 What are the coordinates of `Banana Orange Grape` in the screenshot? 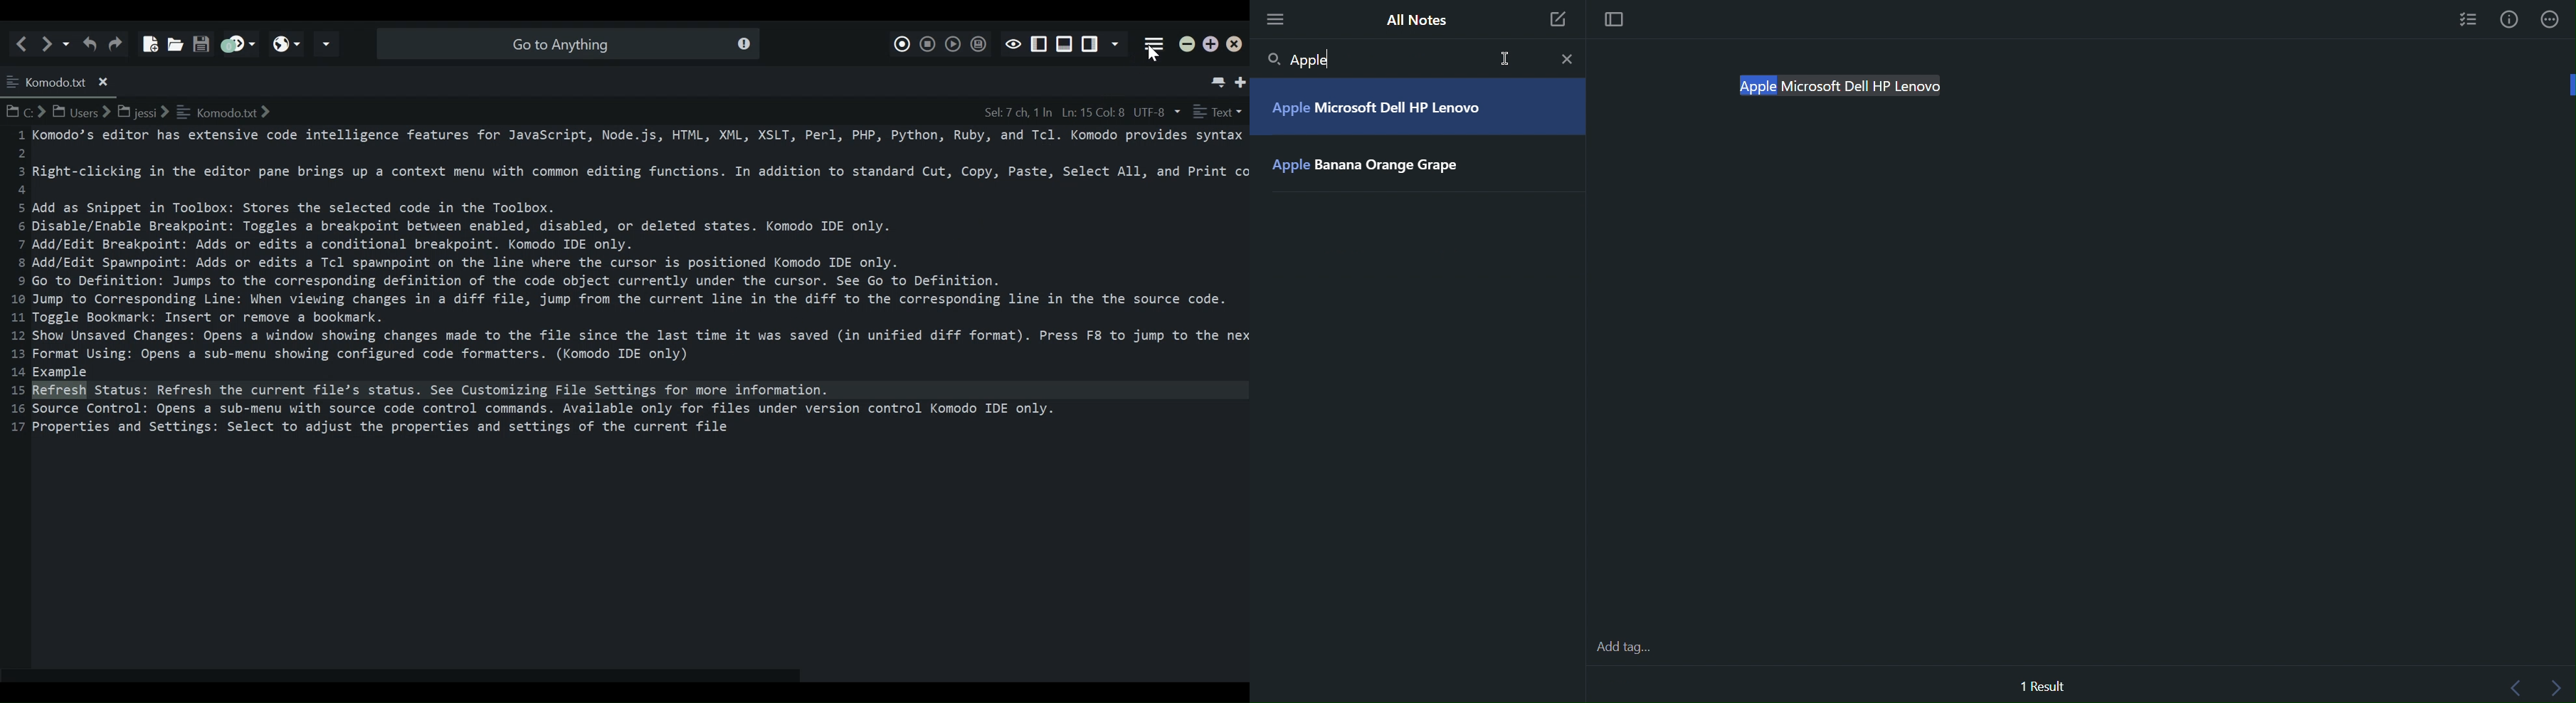 It's located at (1393, 165).